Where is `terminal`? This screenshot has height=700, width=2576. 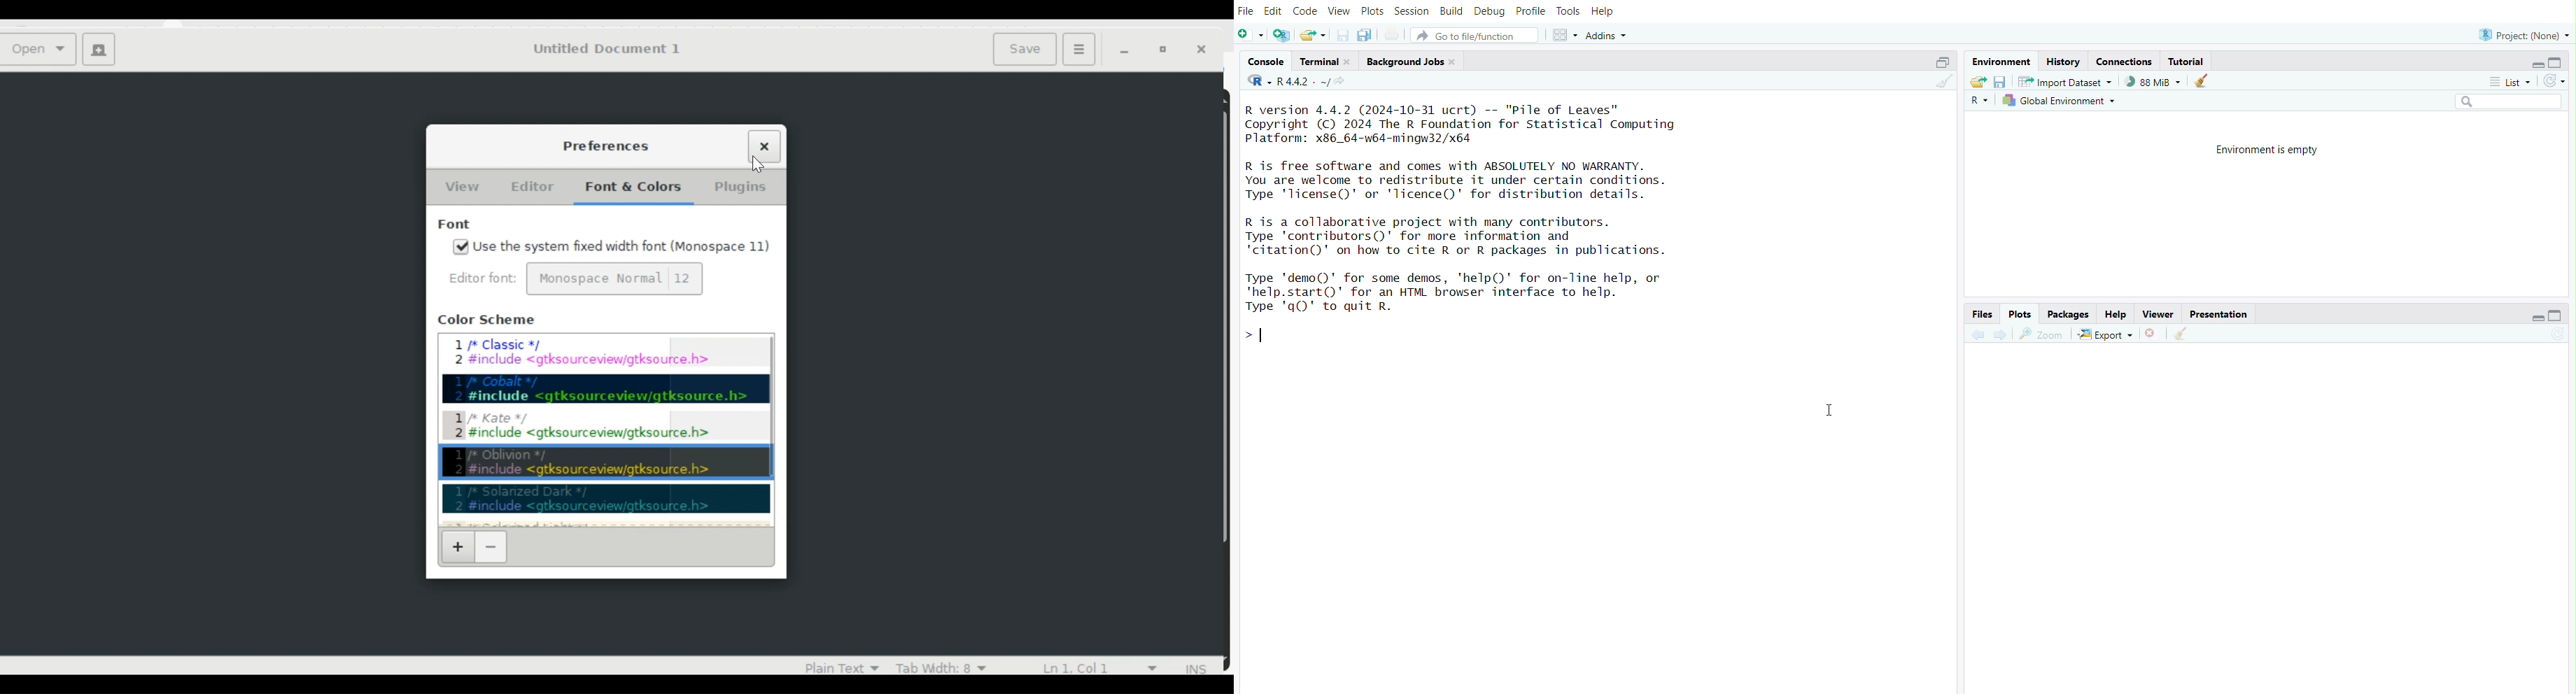
terminal is located at coordinates (1316, 60).